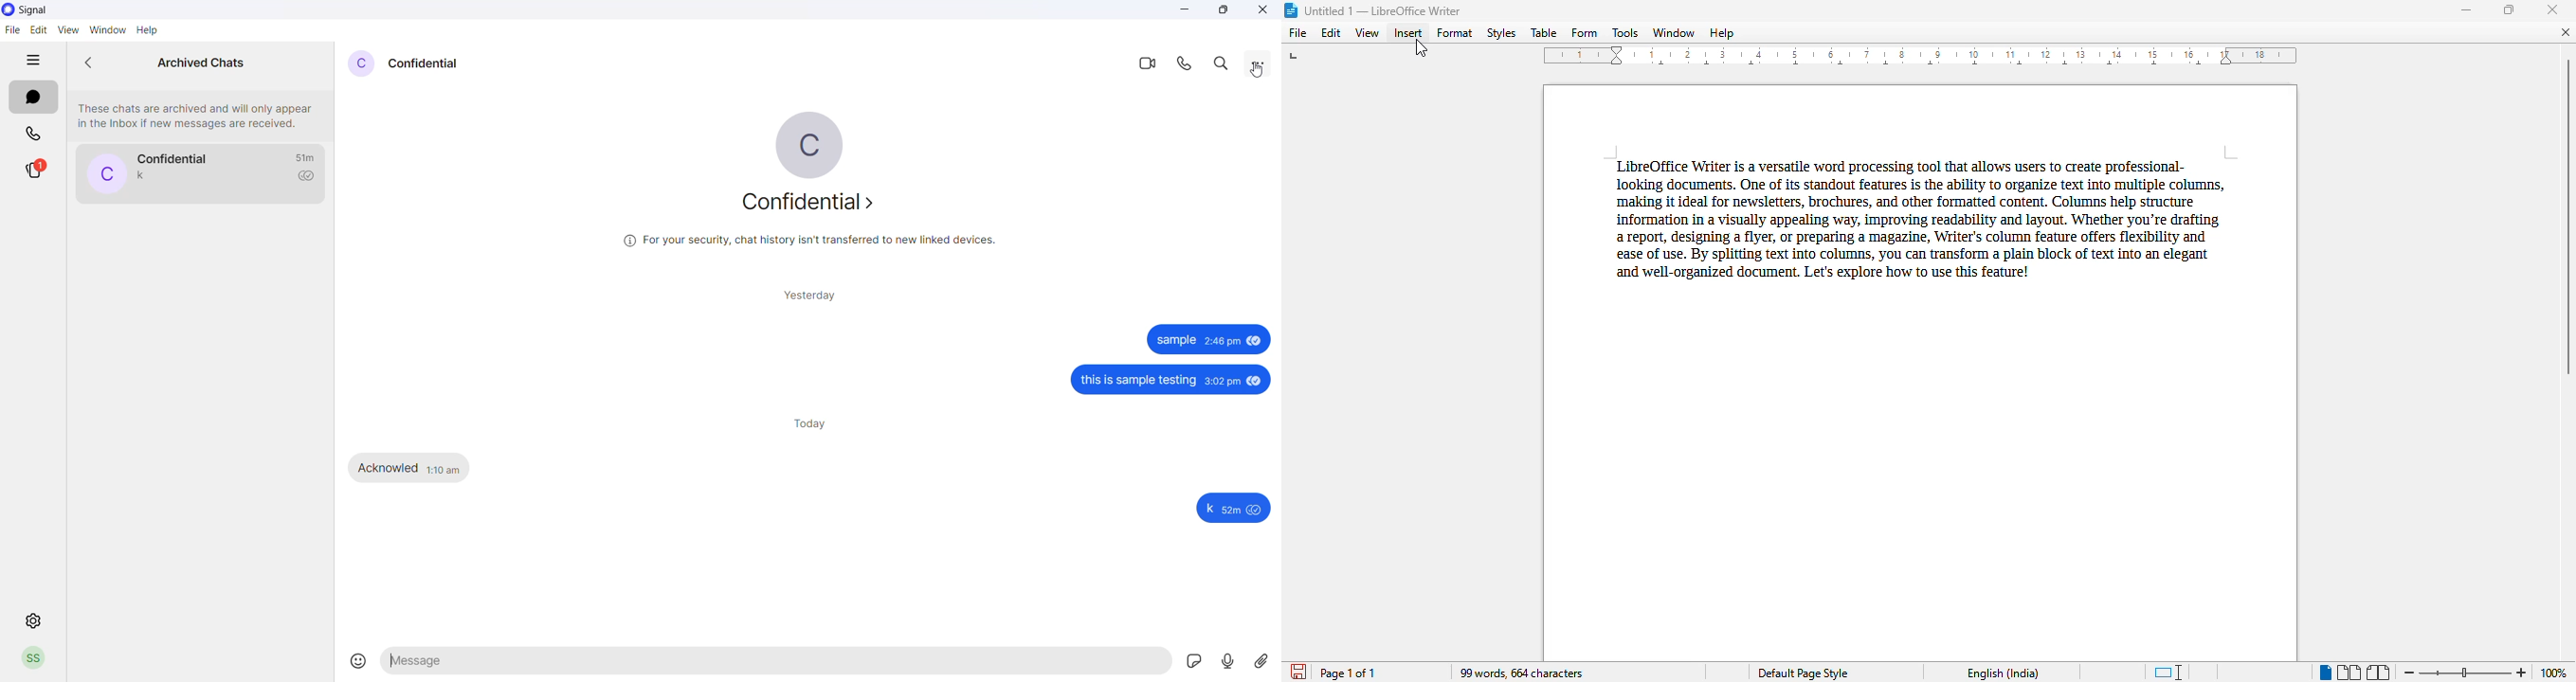 The image size is (2576, 700). I want to click on 2:46 pm, so click(1222, 340).